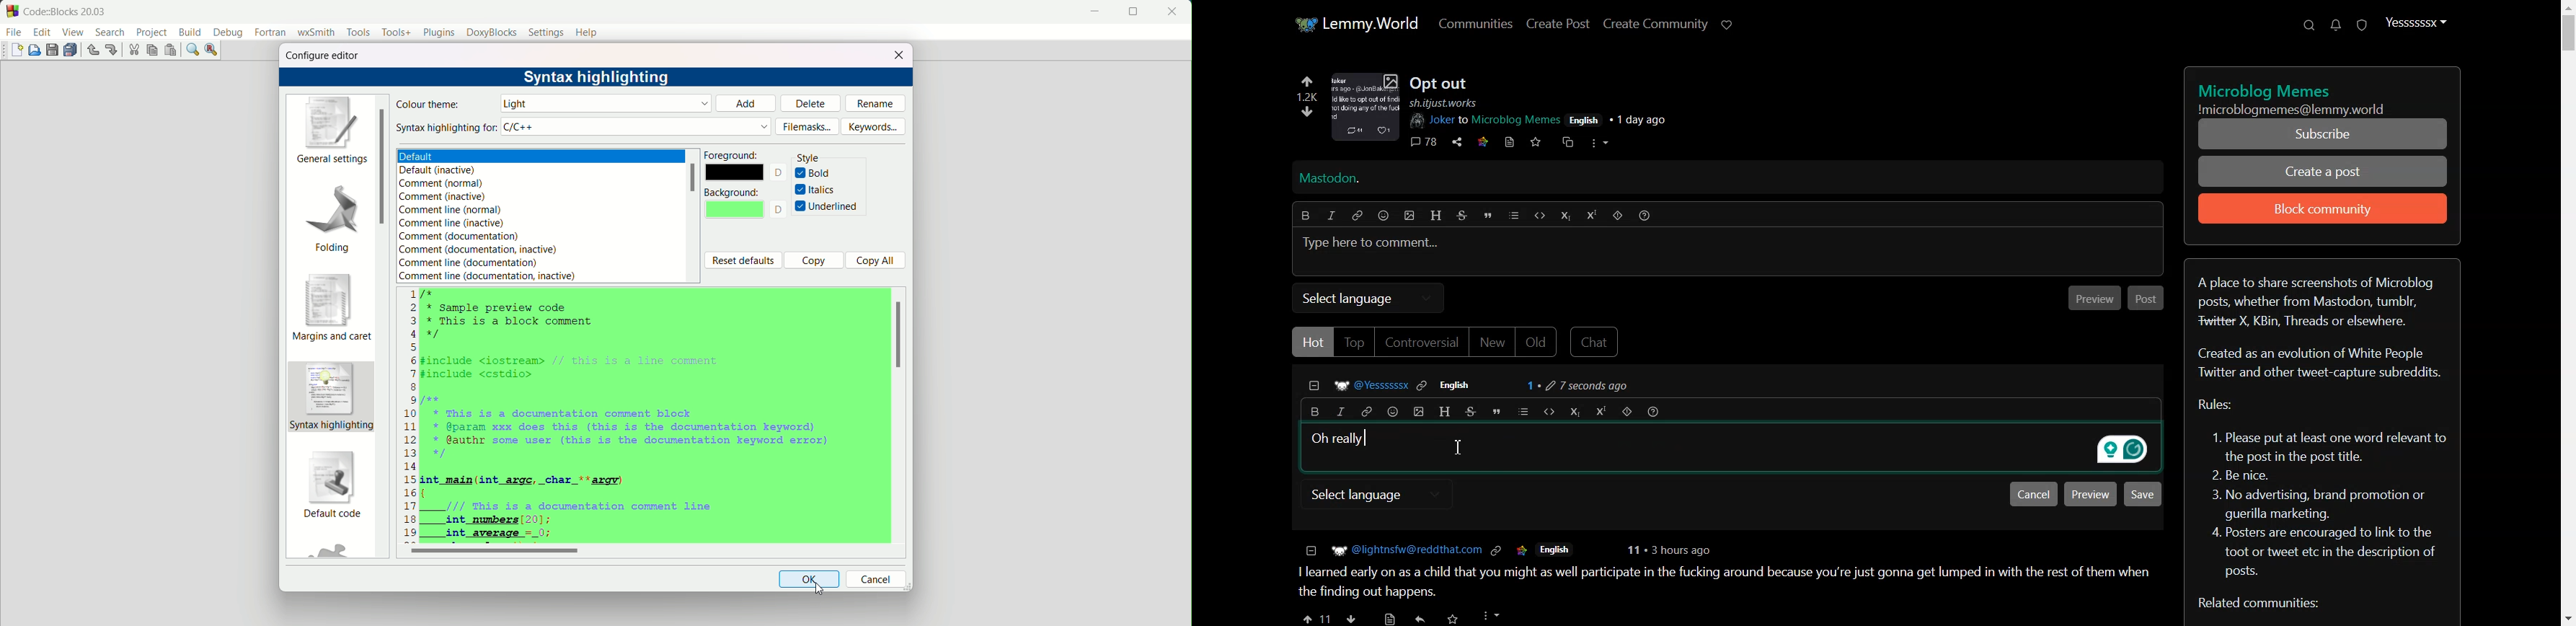  I want to click on Communities, so click(1474, 23).